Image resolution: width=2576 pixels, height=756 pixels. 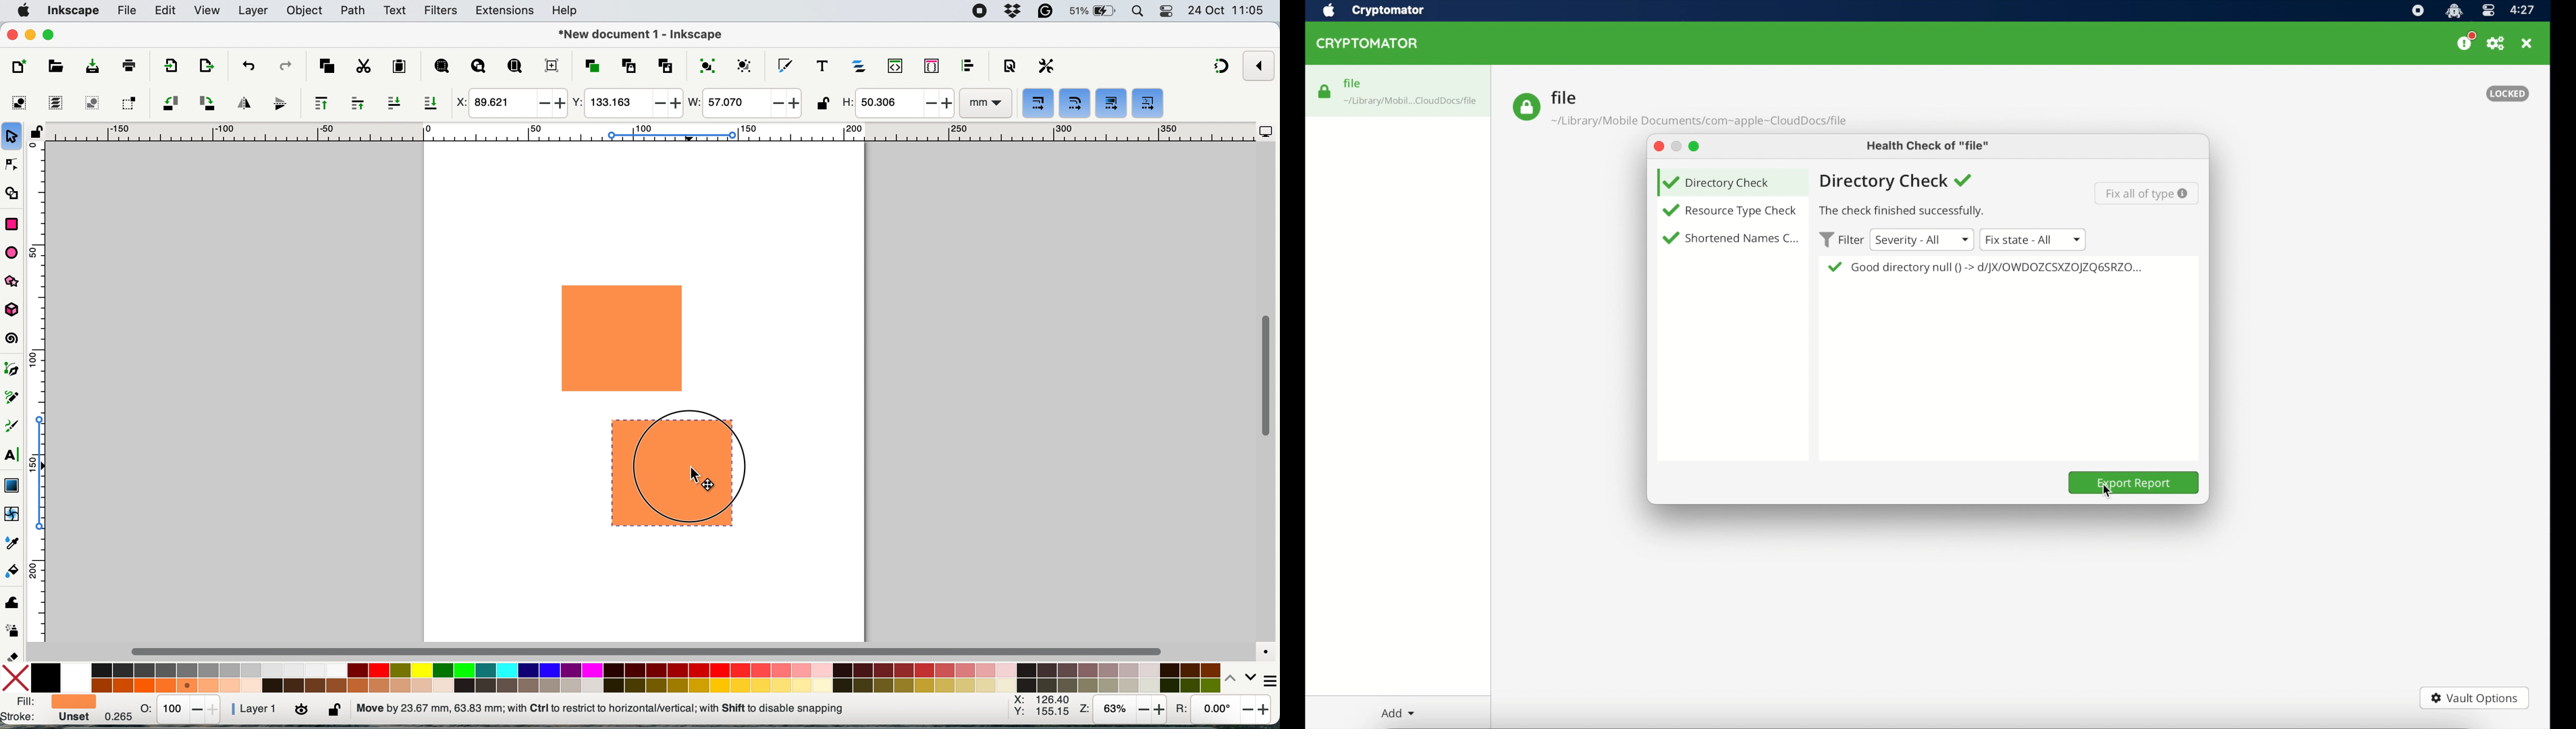 I want to click on close, so click(x=2528, y=44).